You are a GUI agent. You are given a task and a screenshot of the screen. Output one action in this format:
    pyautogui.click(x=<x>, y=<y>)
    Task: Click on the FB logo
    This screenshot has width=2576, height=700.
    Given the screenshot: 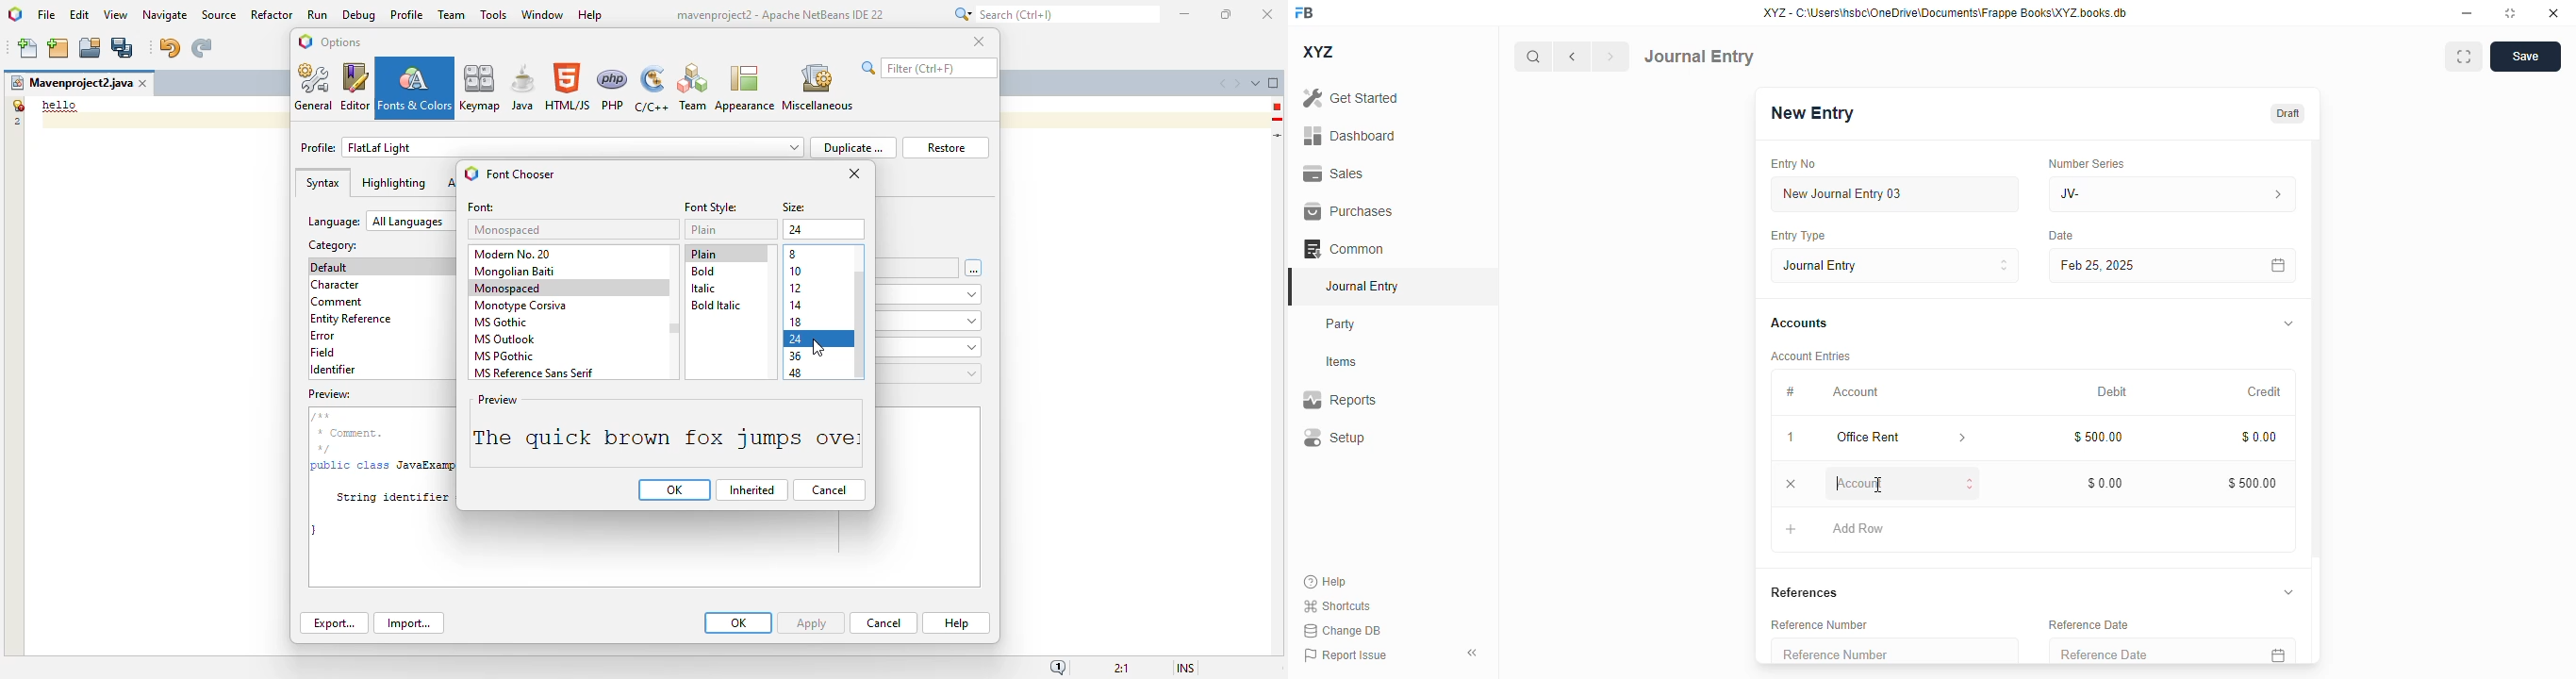 What is the action you would take?
    pyautogui.click(x=1304, y=11)
    